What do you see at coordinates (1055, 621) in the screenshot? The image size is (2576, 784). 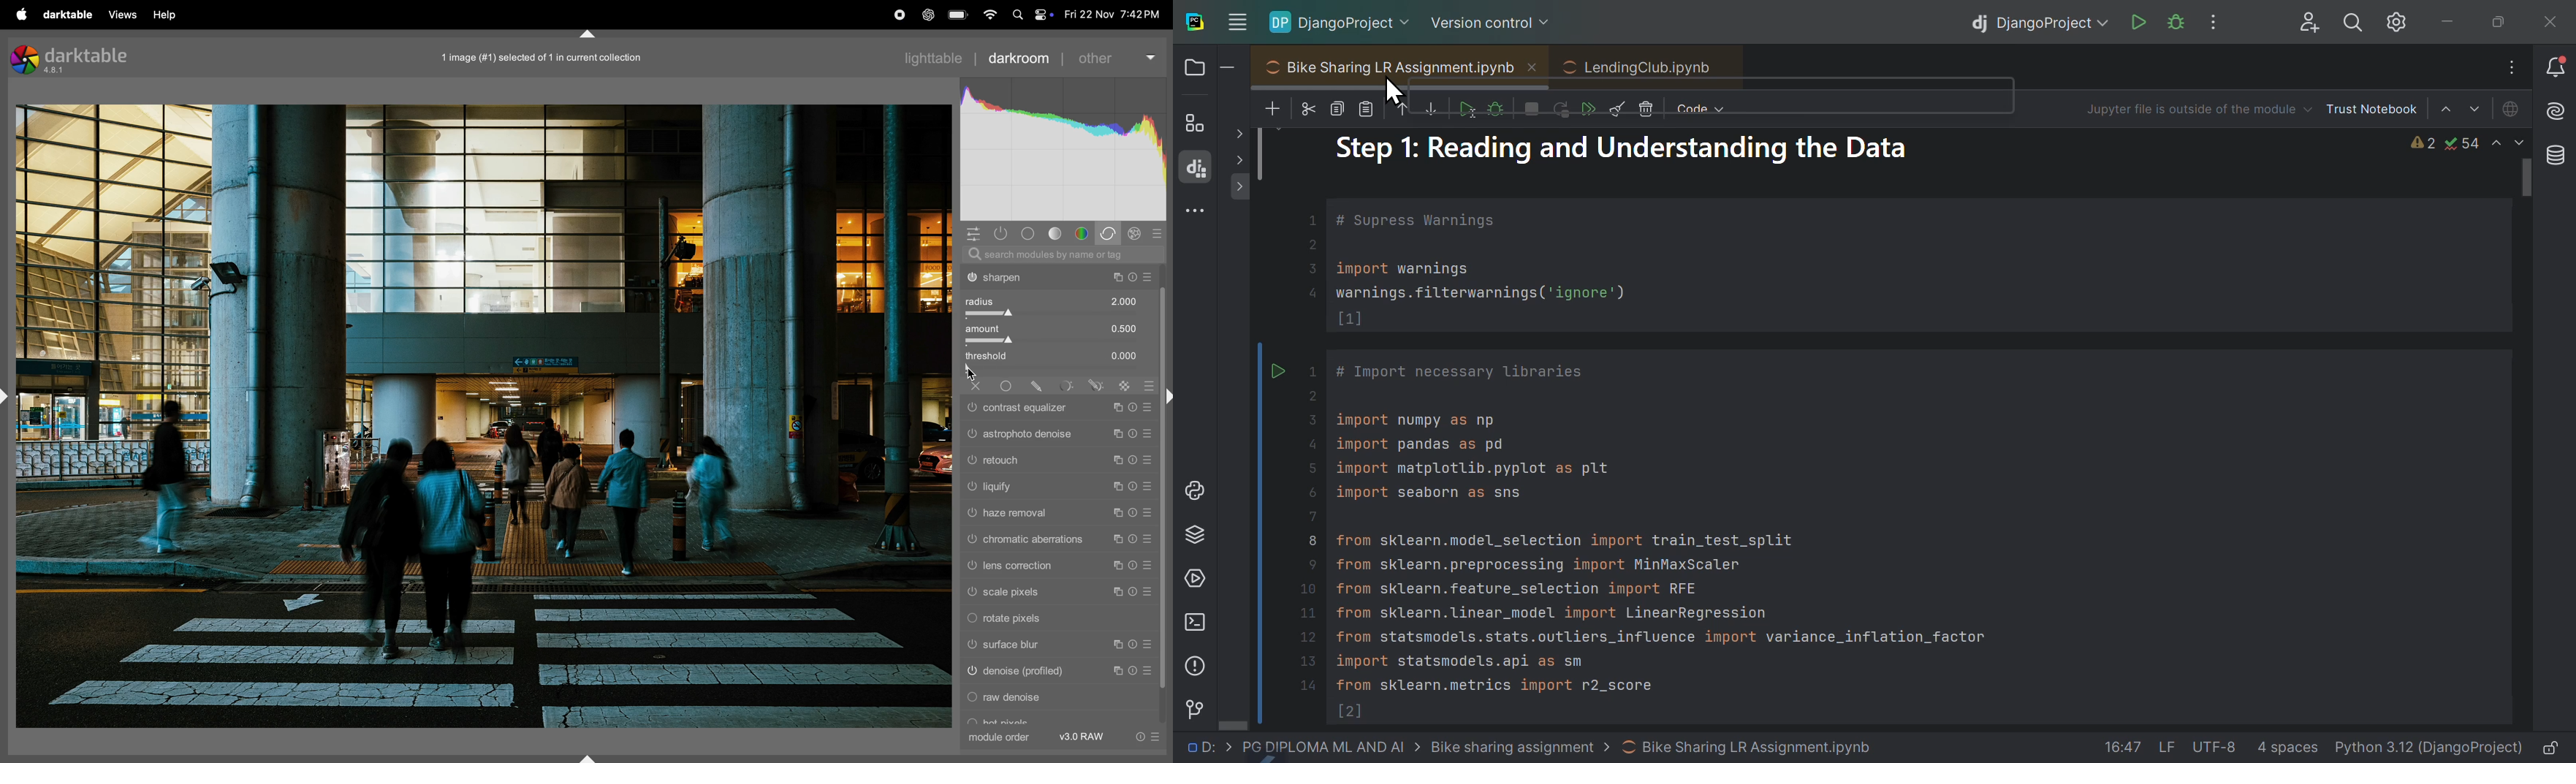 I see `rotate pixels` at bounding box center [1055, 621].